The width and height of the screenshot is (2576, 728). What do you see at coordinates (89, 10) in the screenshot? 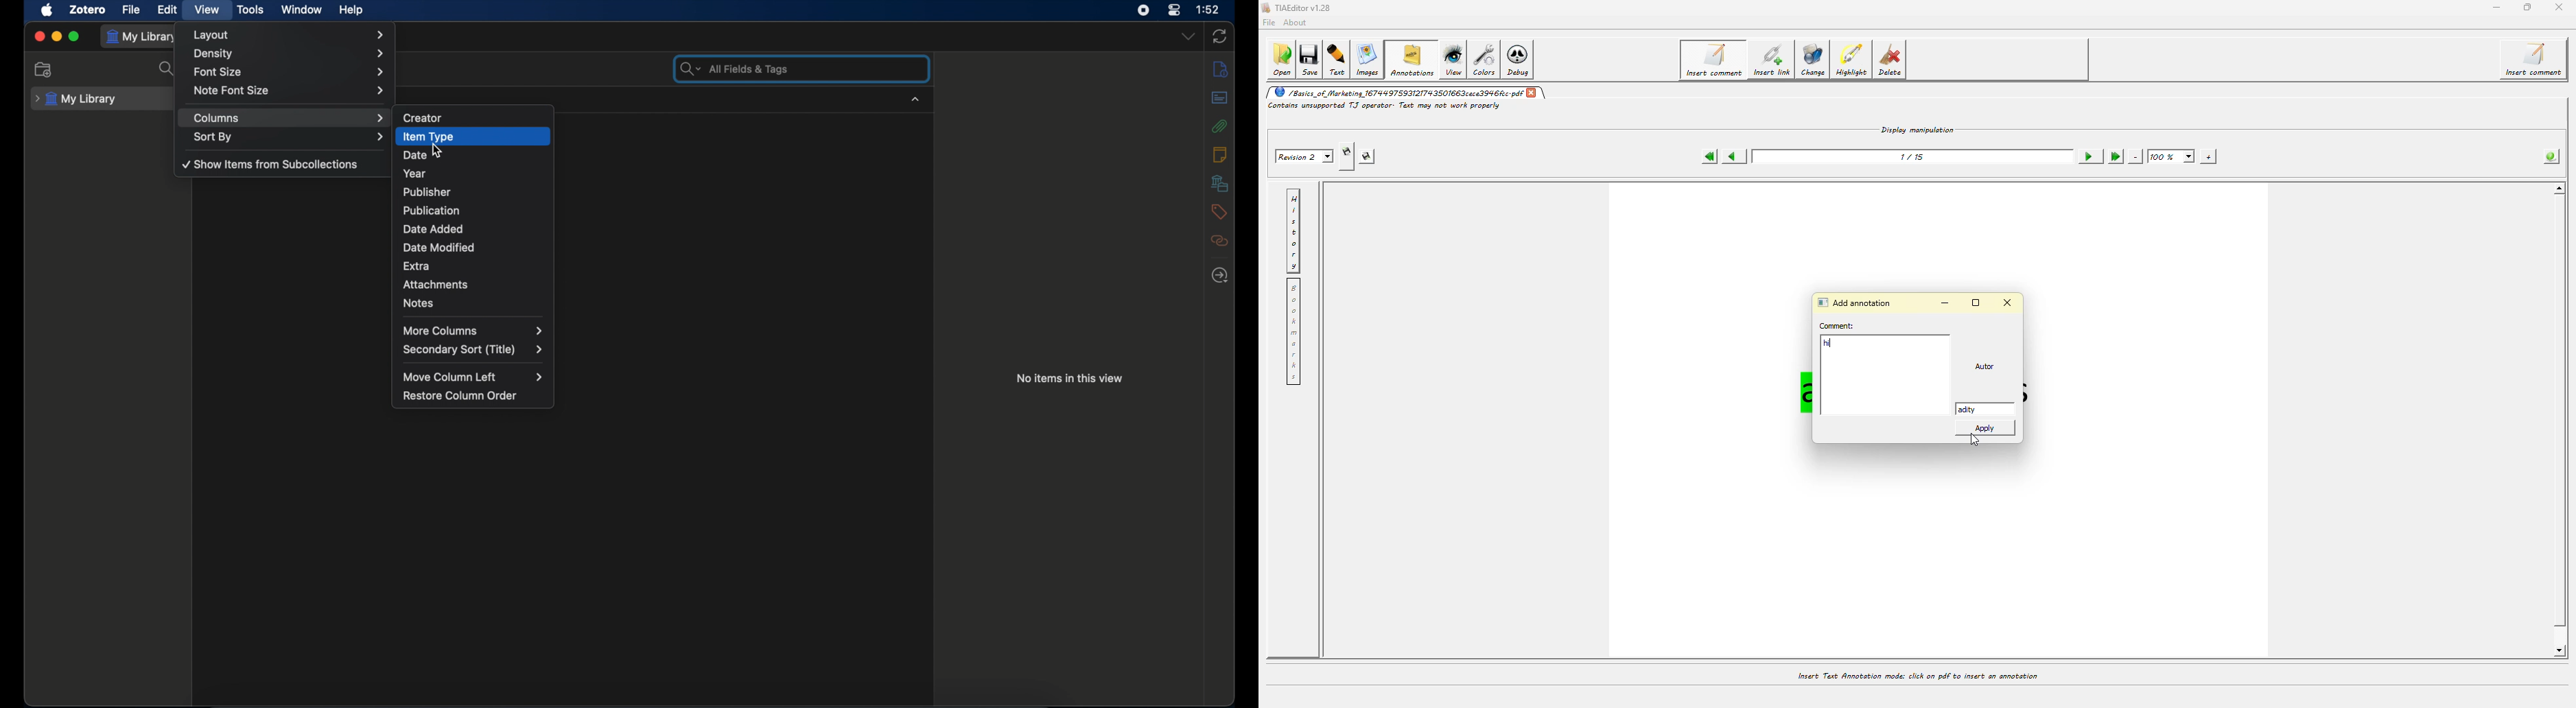
I see `zotero` at bounding box center [89, 10].